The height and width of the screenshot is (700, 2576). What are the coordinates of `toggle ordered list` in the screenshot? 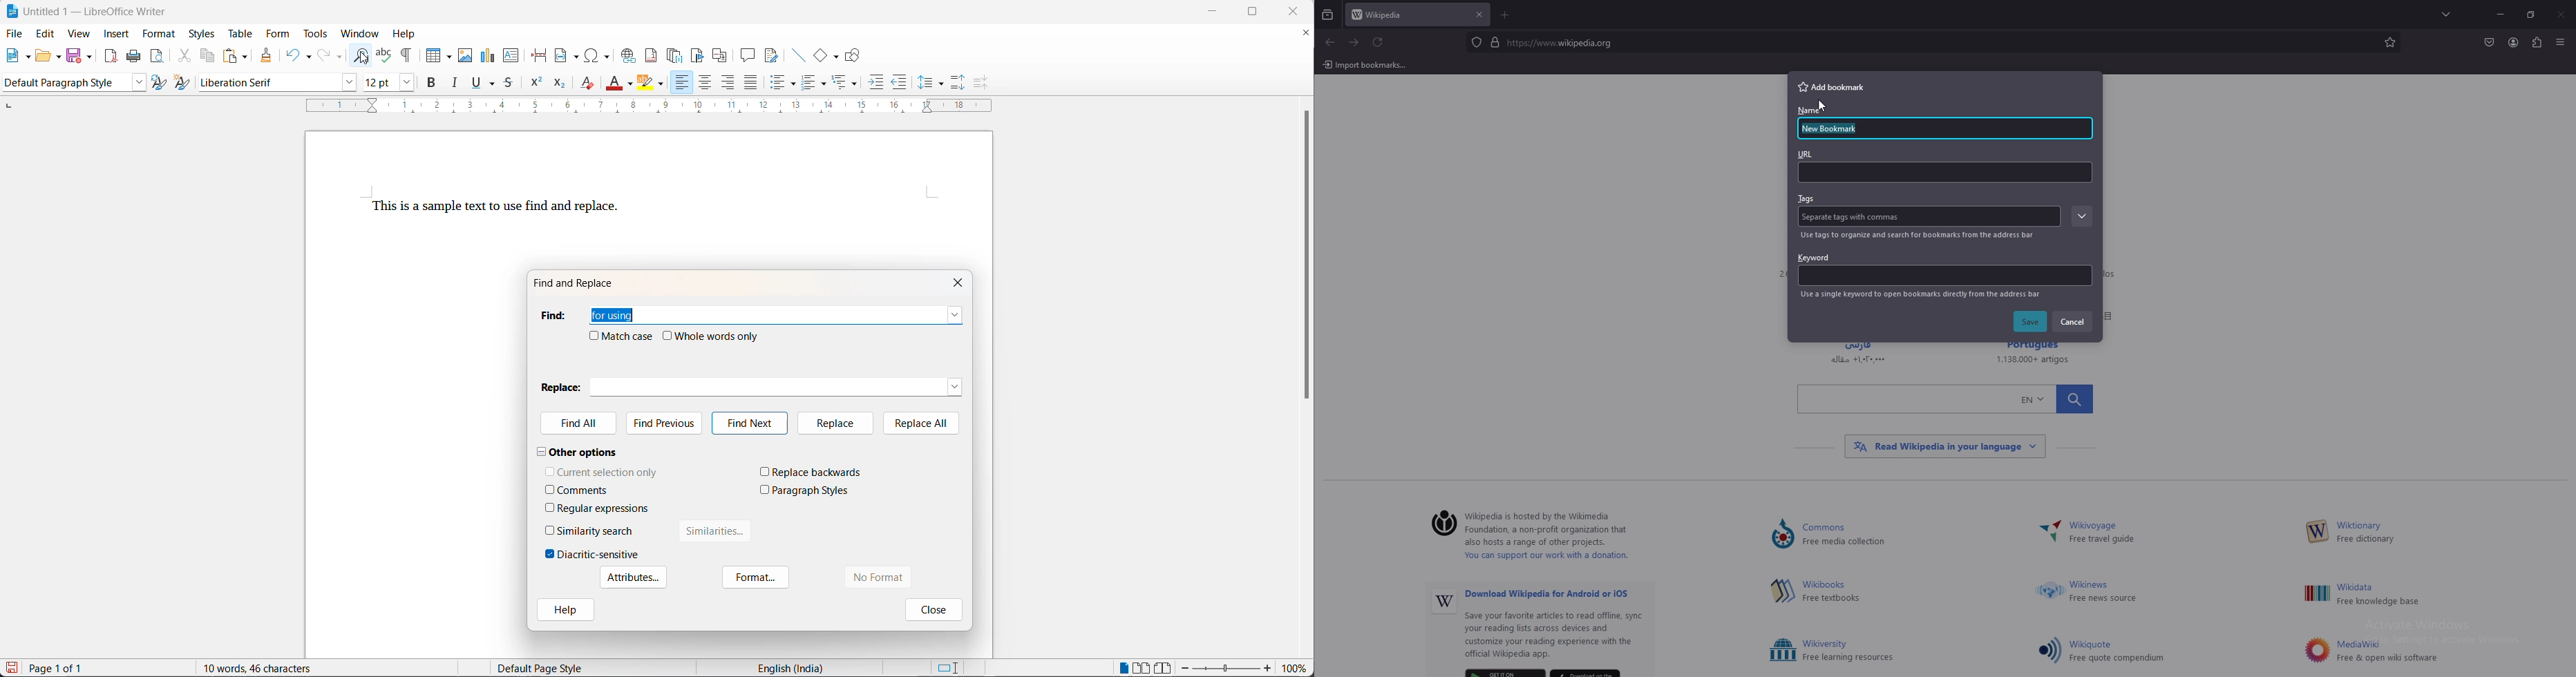 It's located at (810, 84).